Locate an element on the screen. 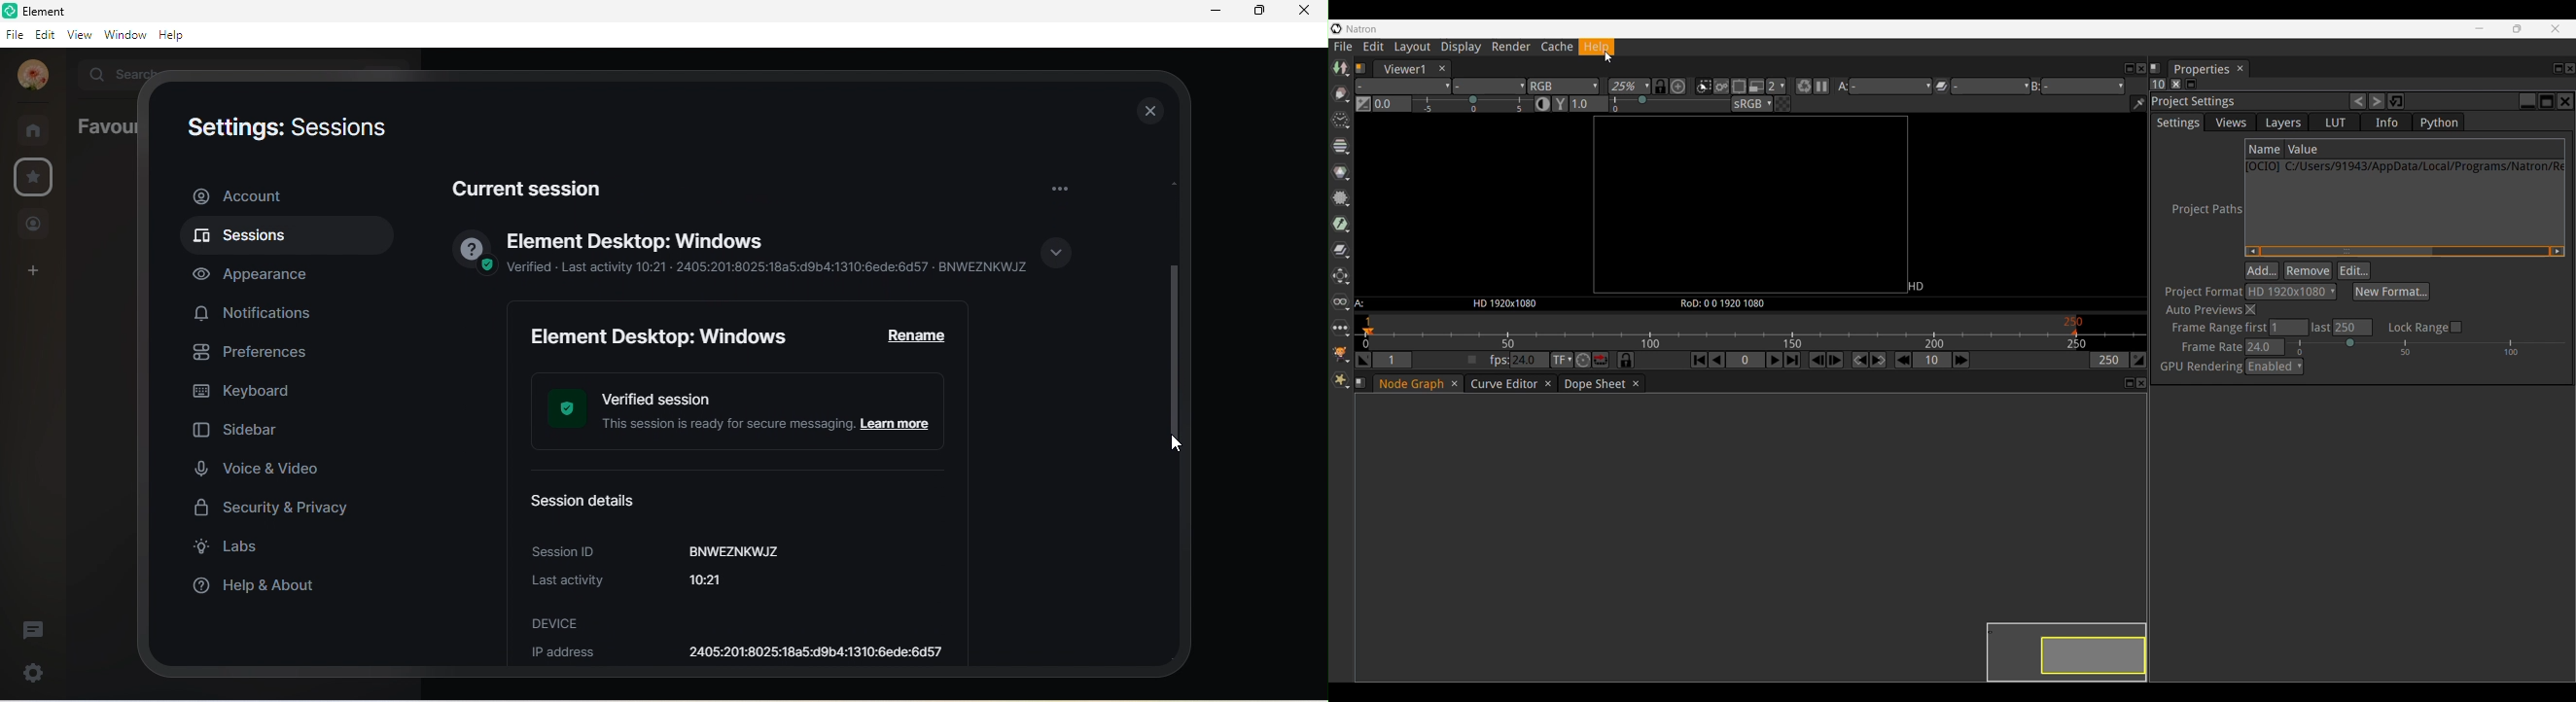  minimize is located at coordinates (1216, 11).